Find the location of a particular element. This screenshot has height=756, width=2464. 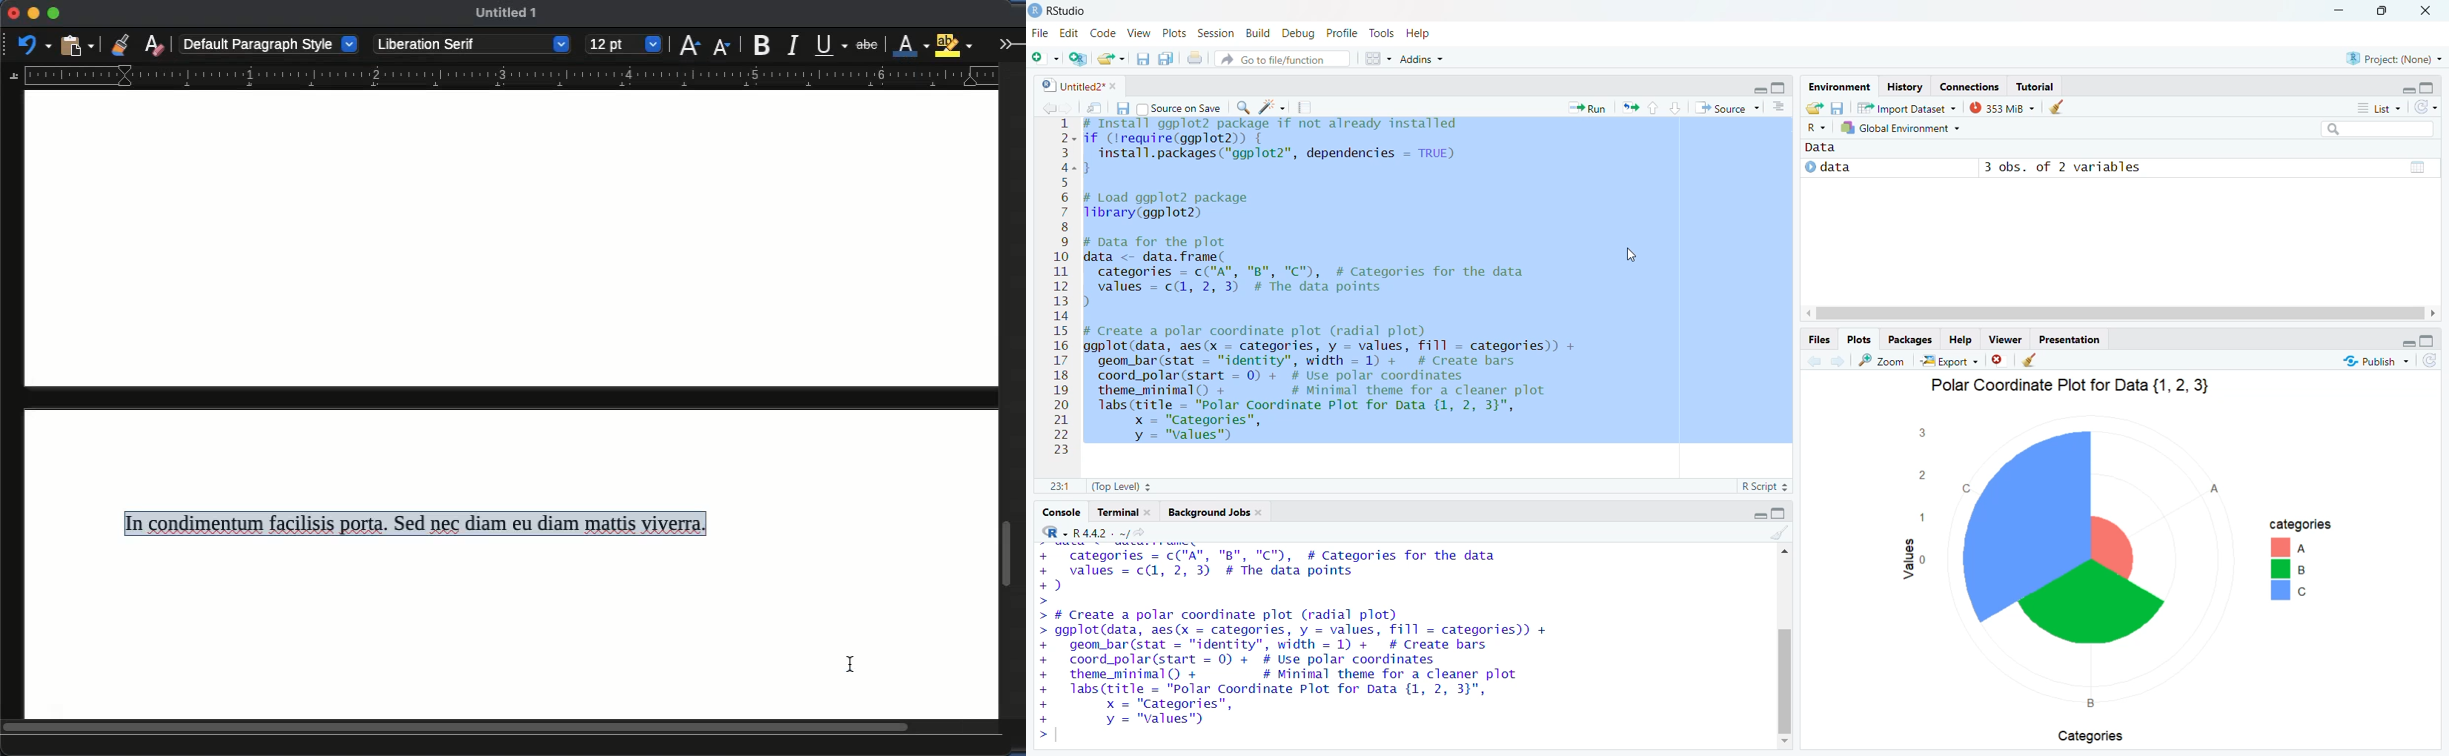

Help is located at coordinates (1420, 34).